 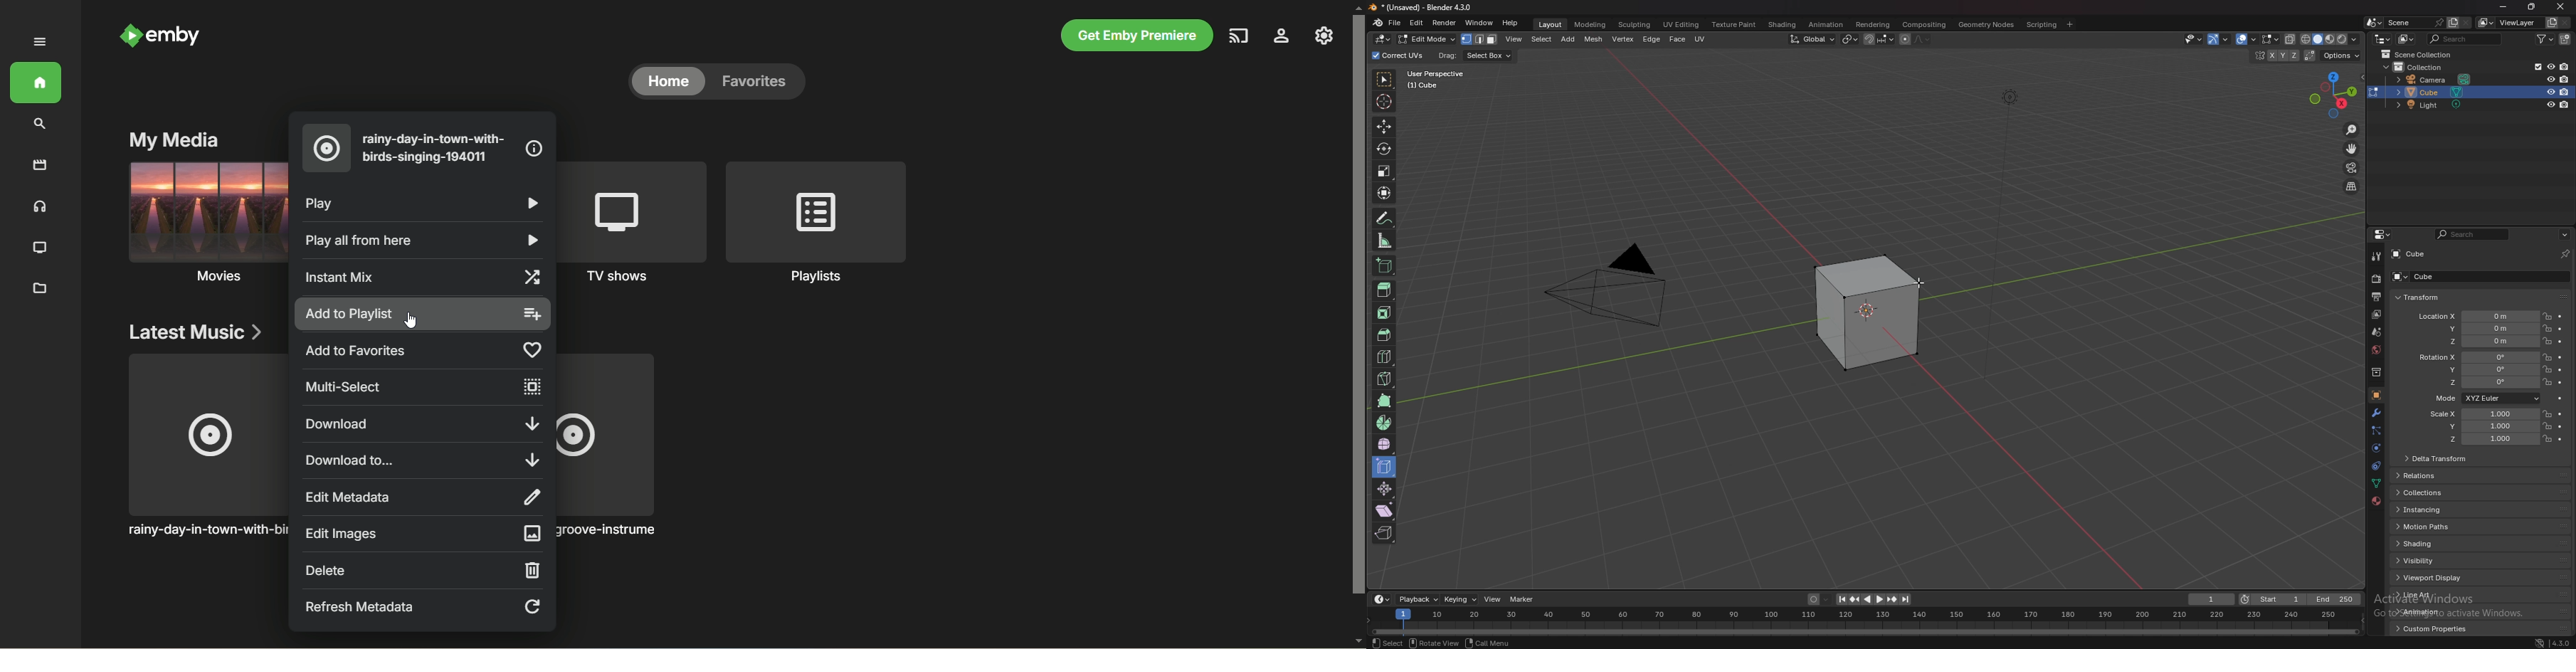 I want to click on measure, so click(x=1385, y=241).